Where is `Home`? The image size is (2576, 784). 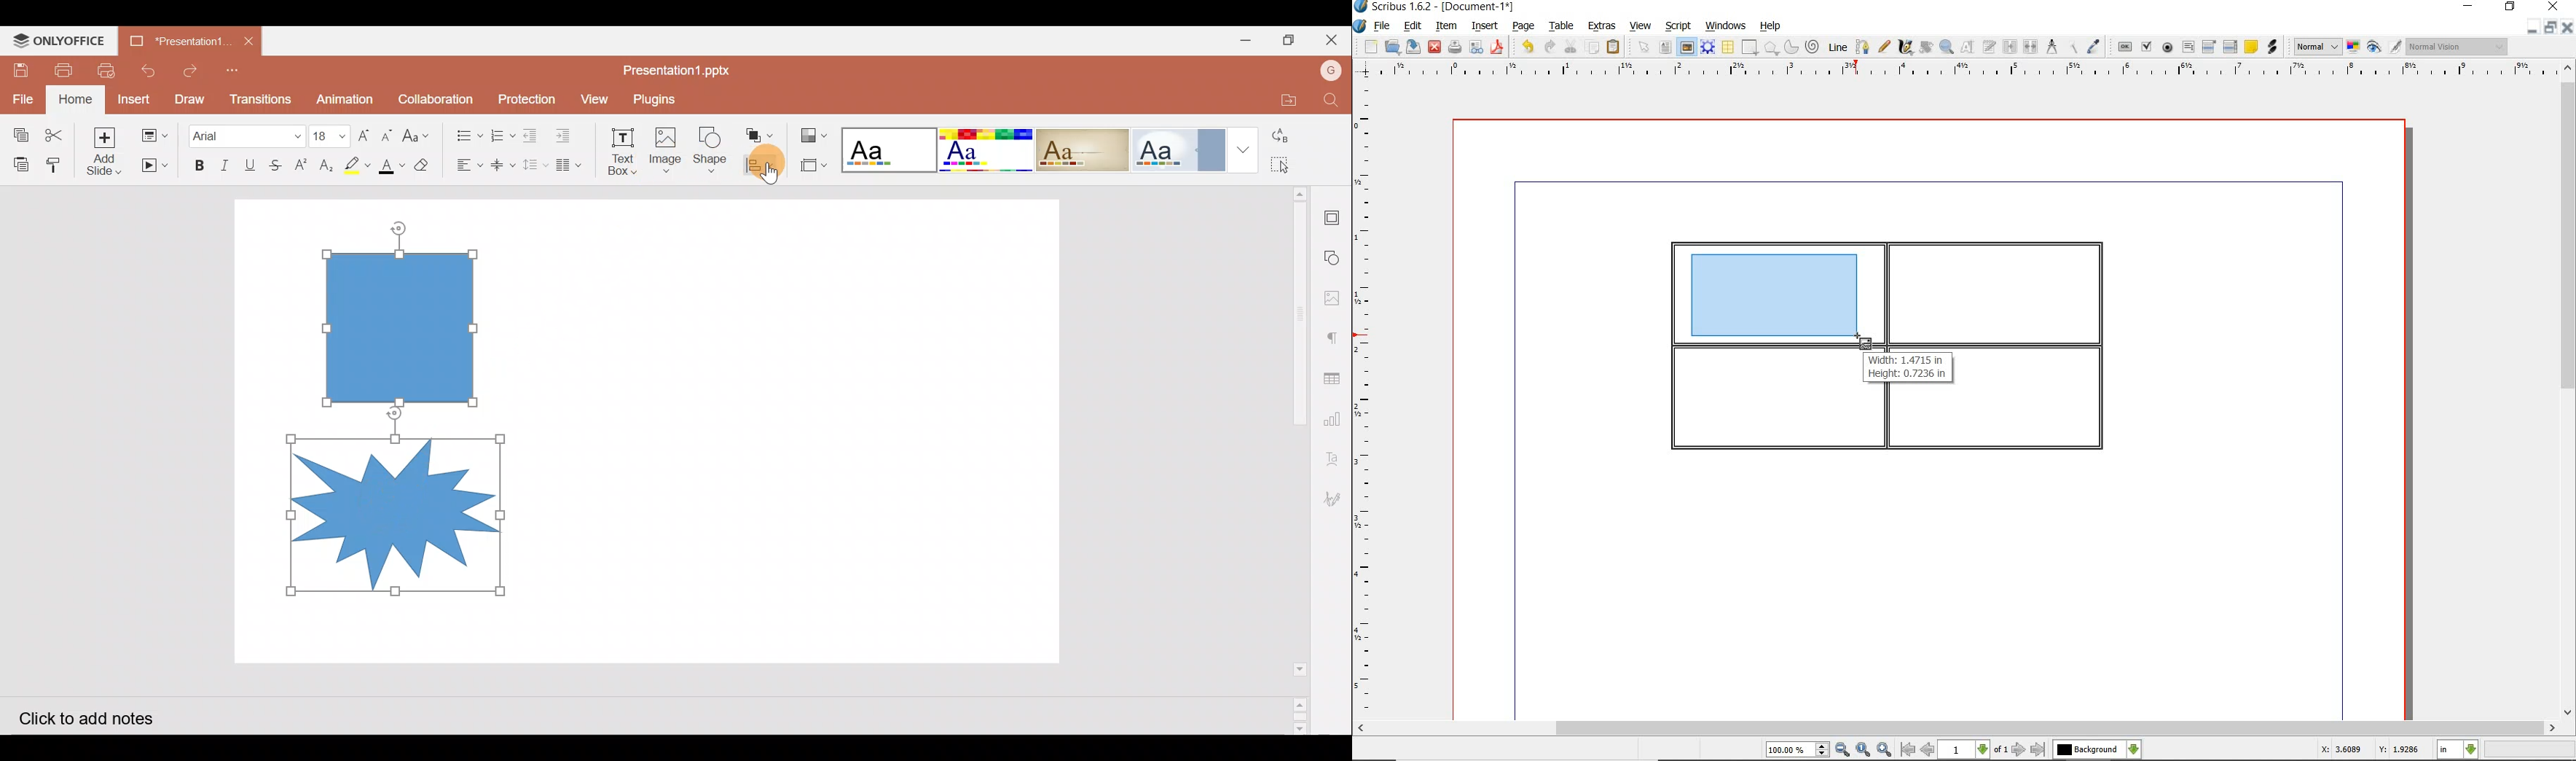 Home is located at coordinates (75, 99).